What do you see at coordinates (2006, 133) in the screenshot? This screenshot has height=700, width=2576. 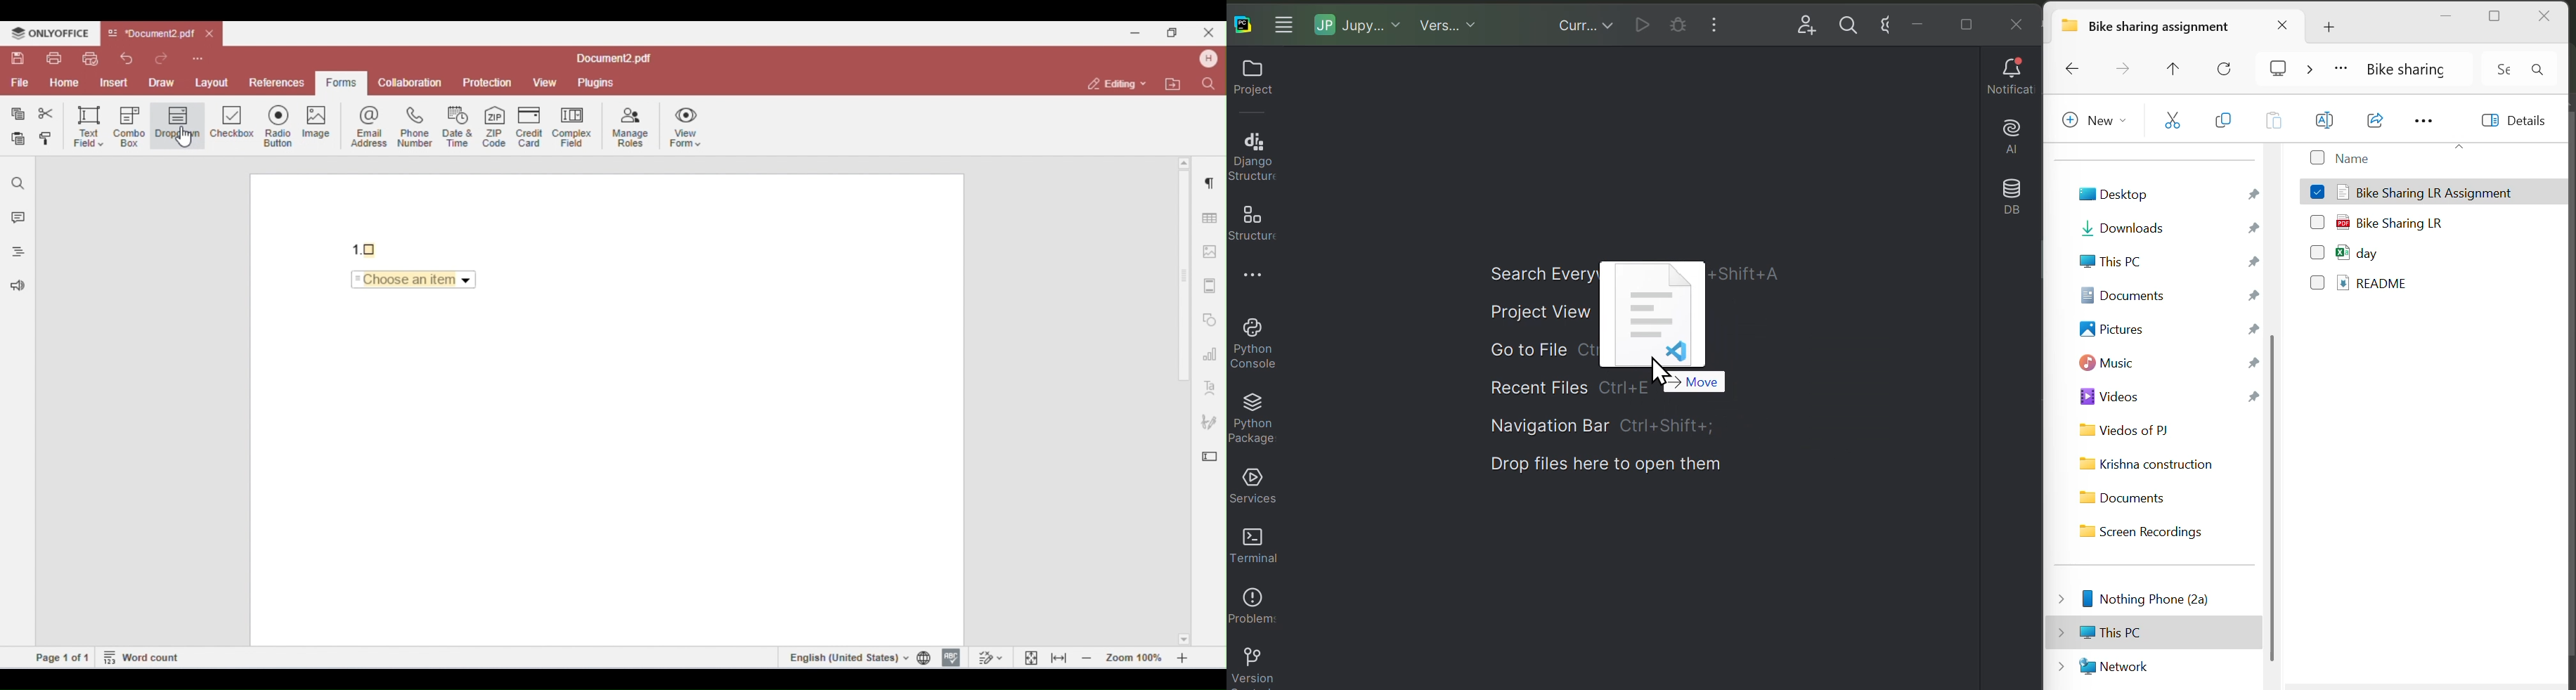 I see `AI assistant` at bounding box center [2006, 133].